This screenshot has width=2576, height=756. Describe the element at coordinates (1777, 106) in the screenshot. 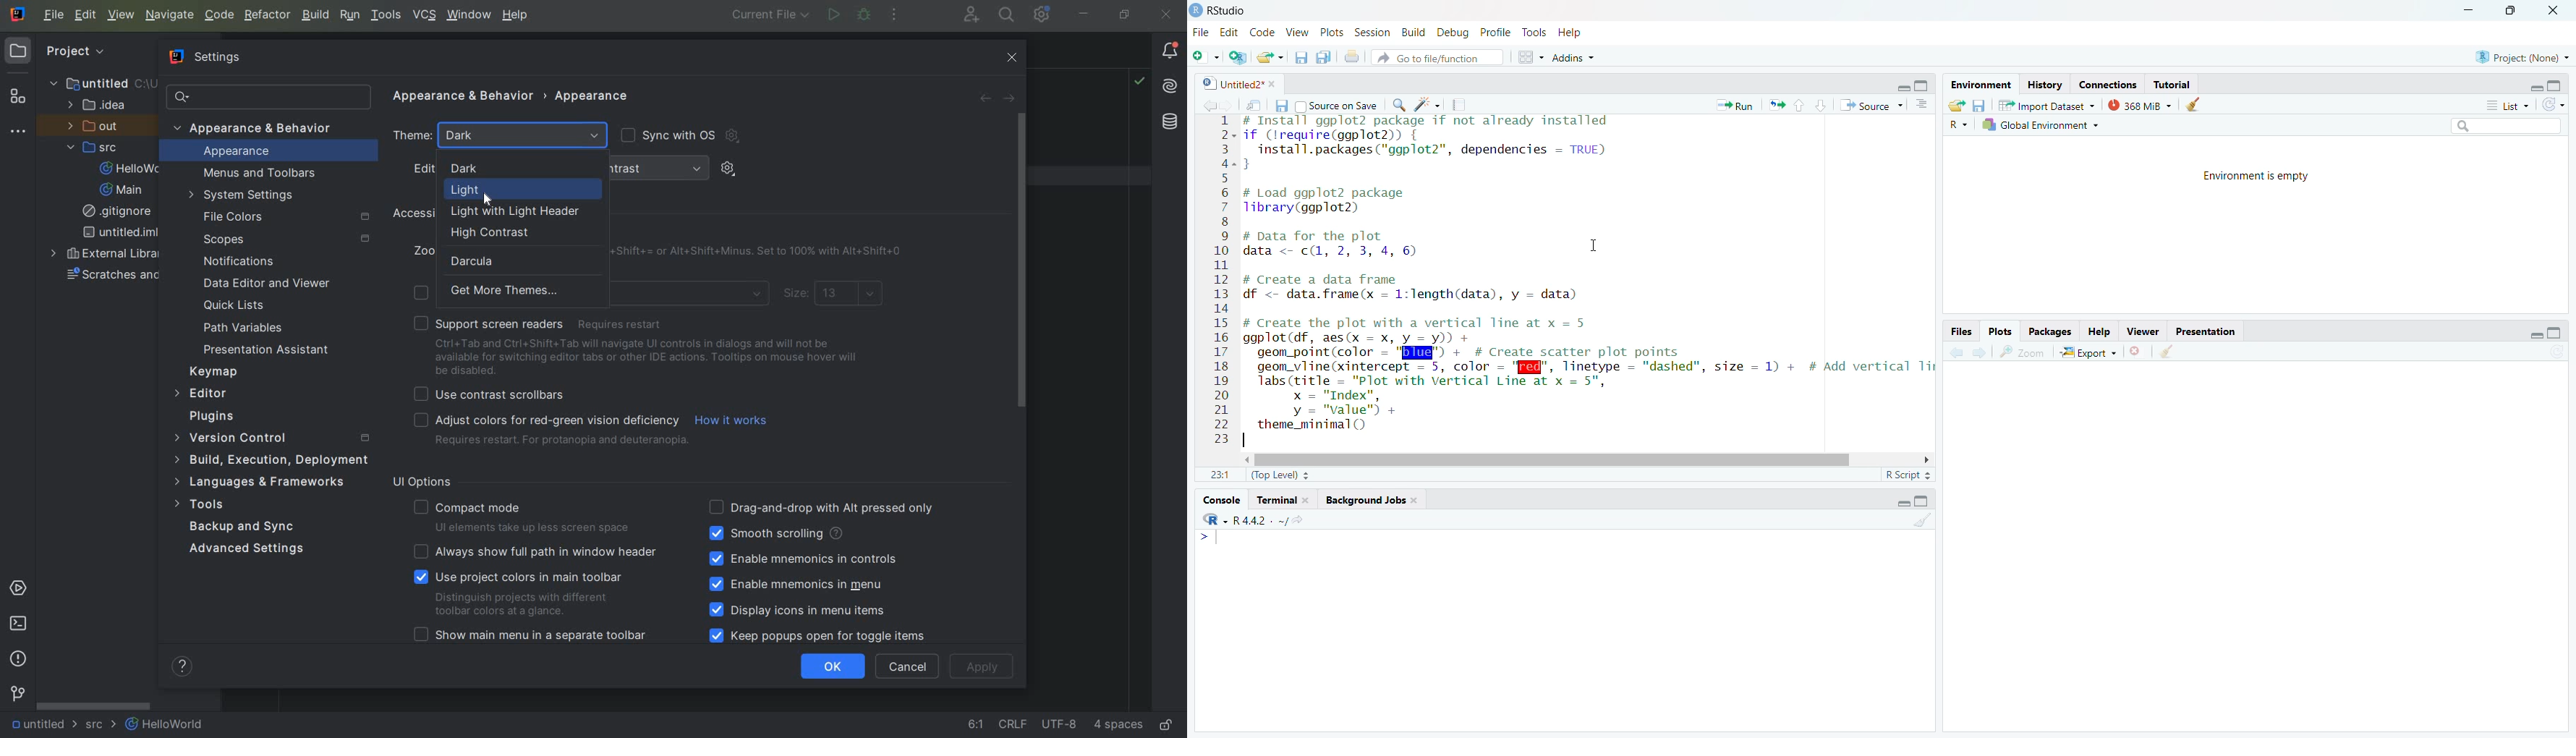

I see `export` at that location.